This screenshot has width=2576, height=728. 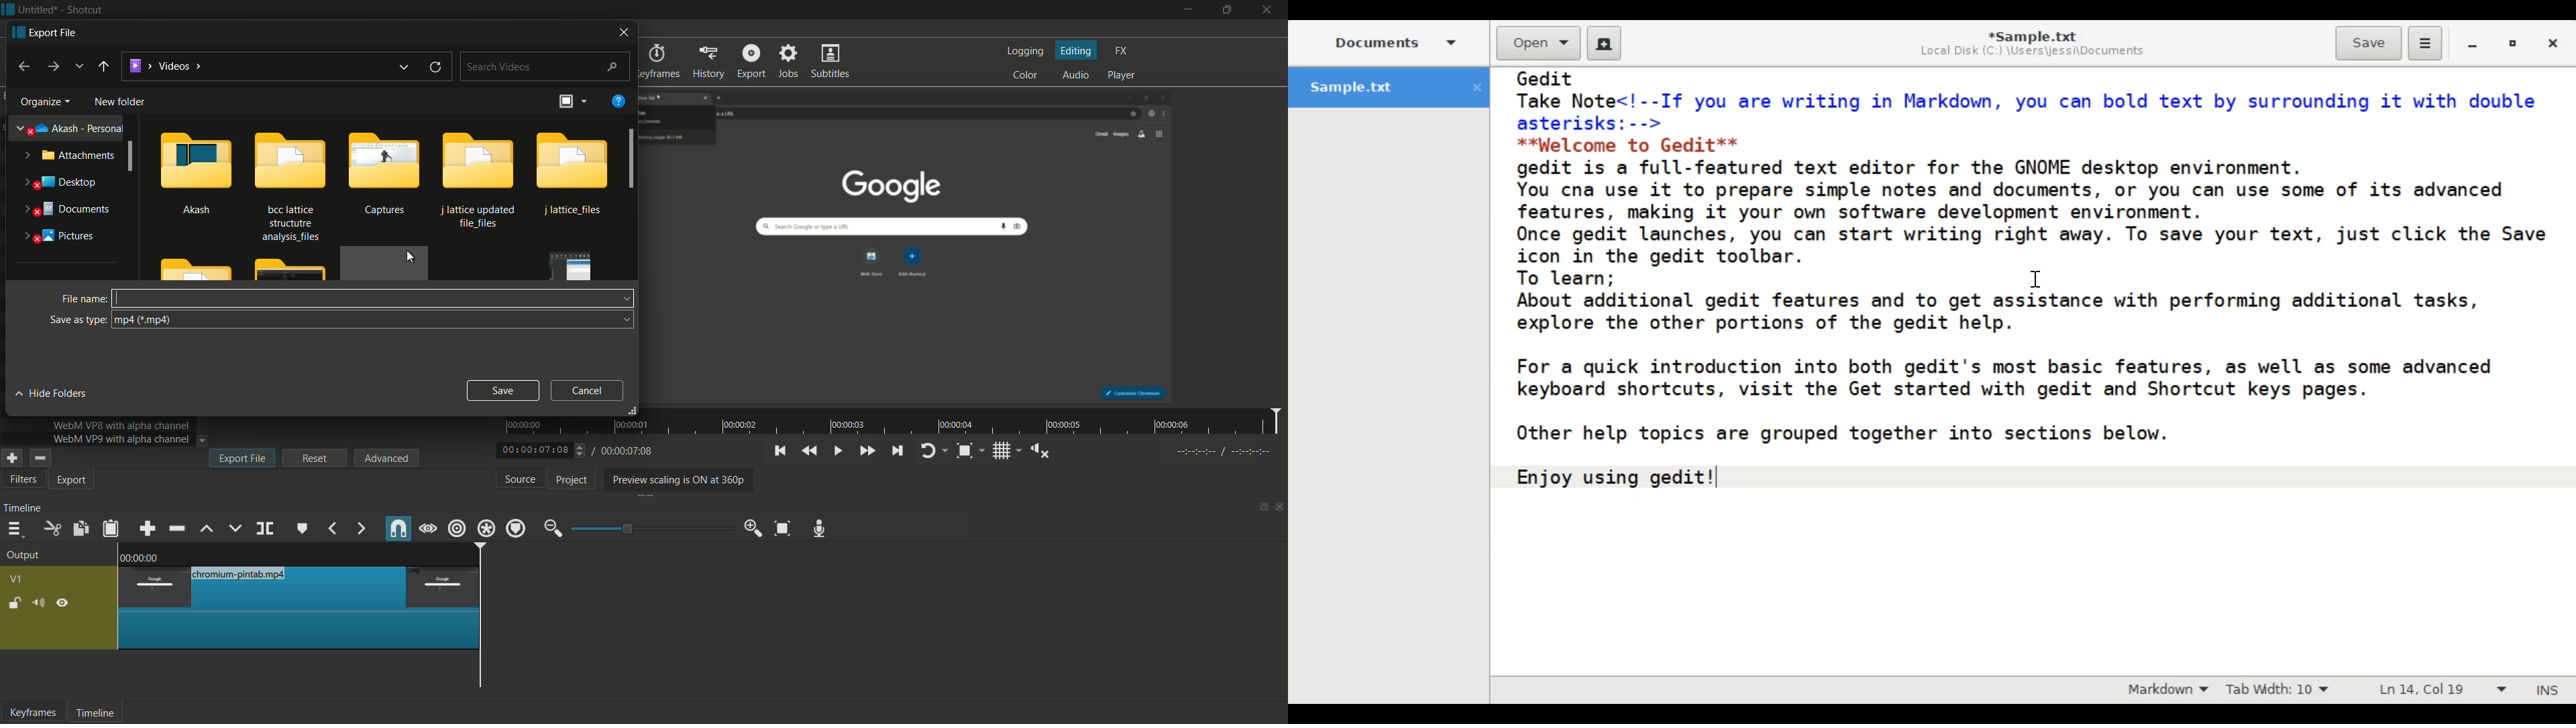 I want to click on advanced, so click(x=386, y=457).